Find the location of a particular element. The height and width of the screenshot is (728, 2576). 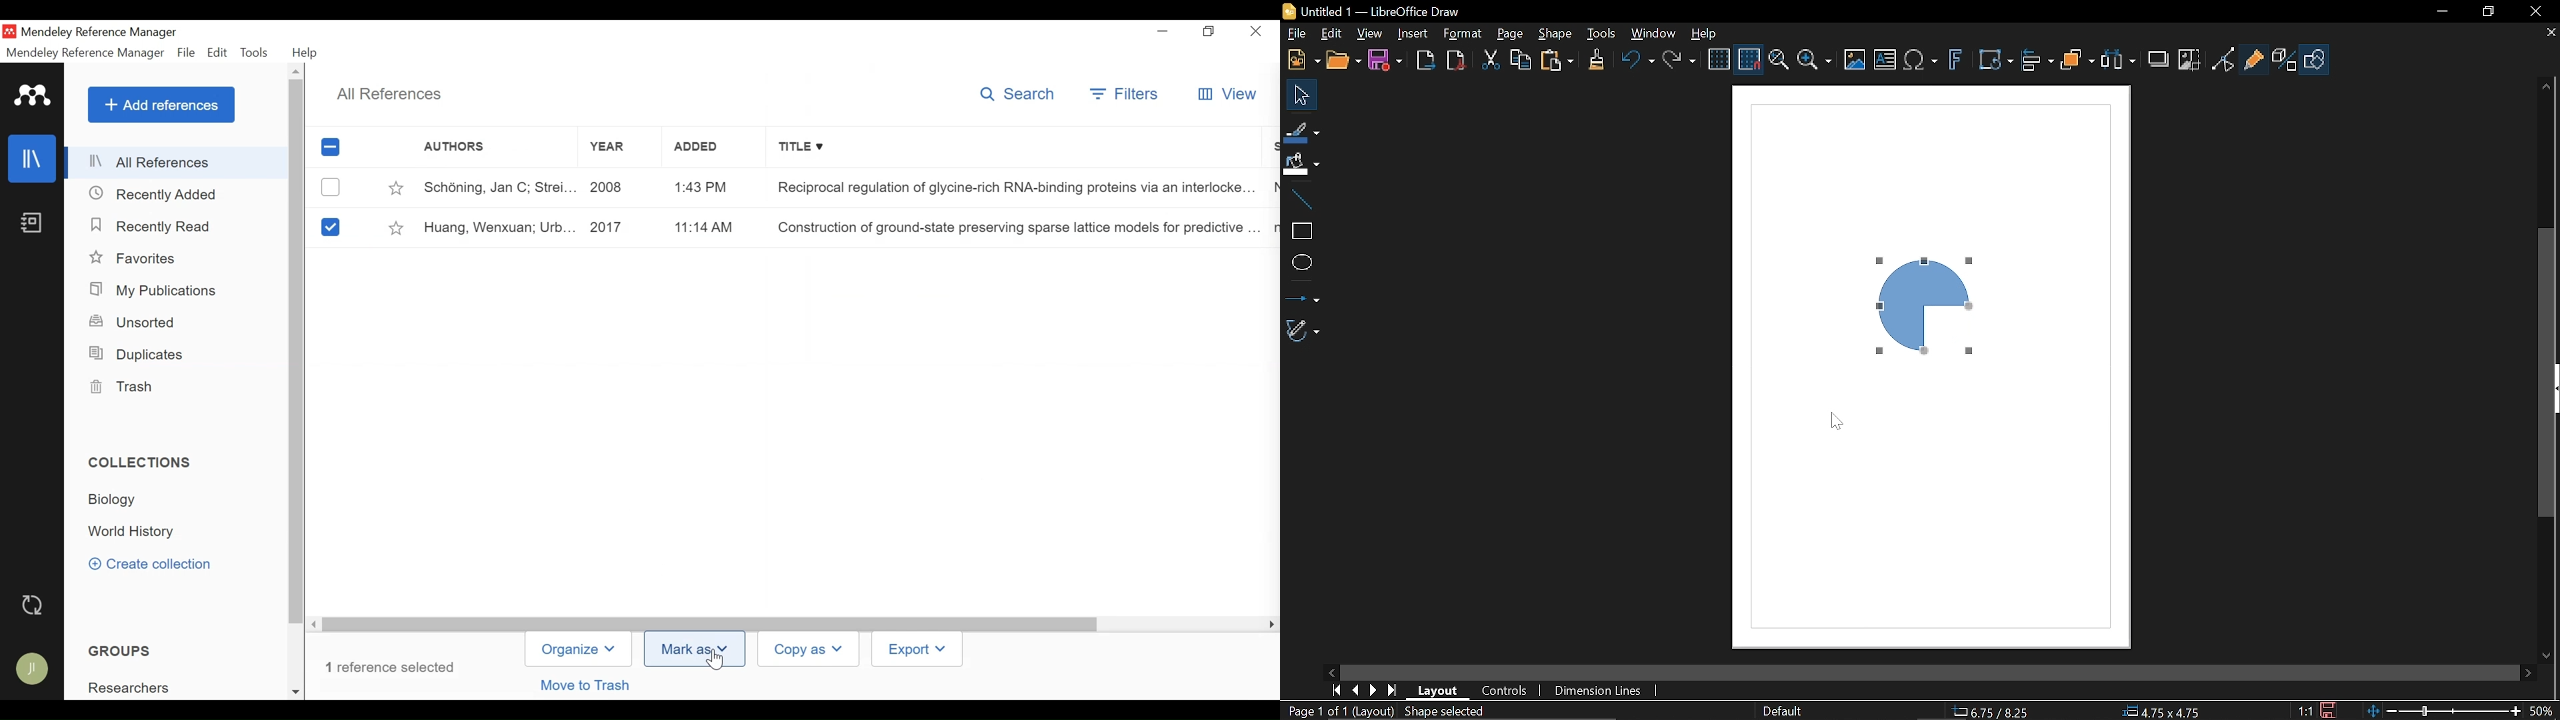

Lines and arrows is located at coordinates (1302, 295).